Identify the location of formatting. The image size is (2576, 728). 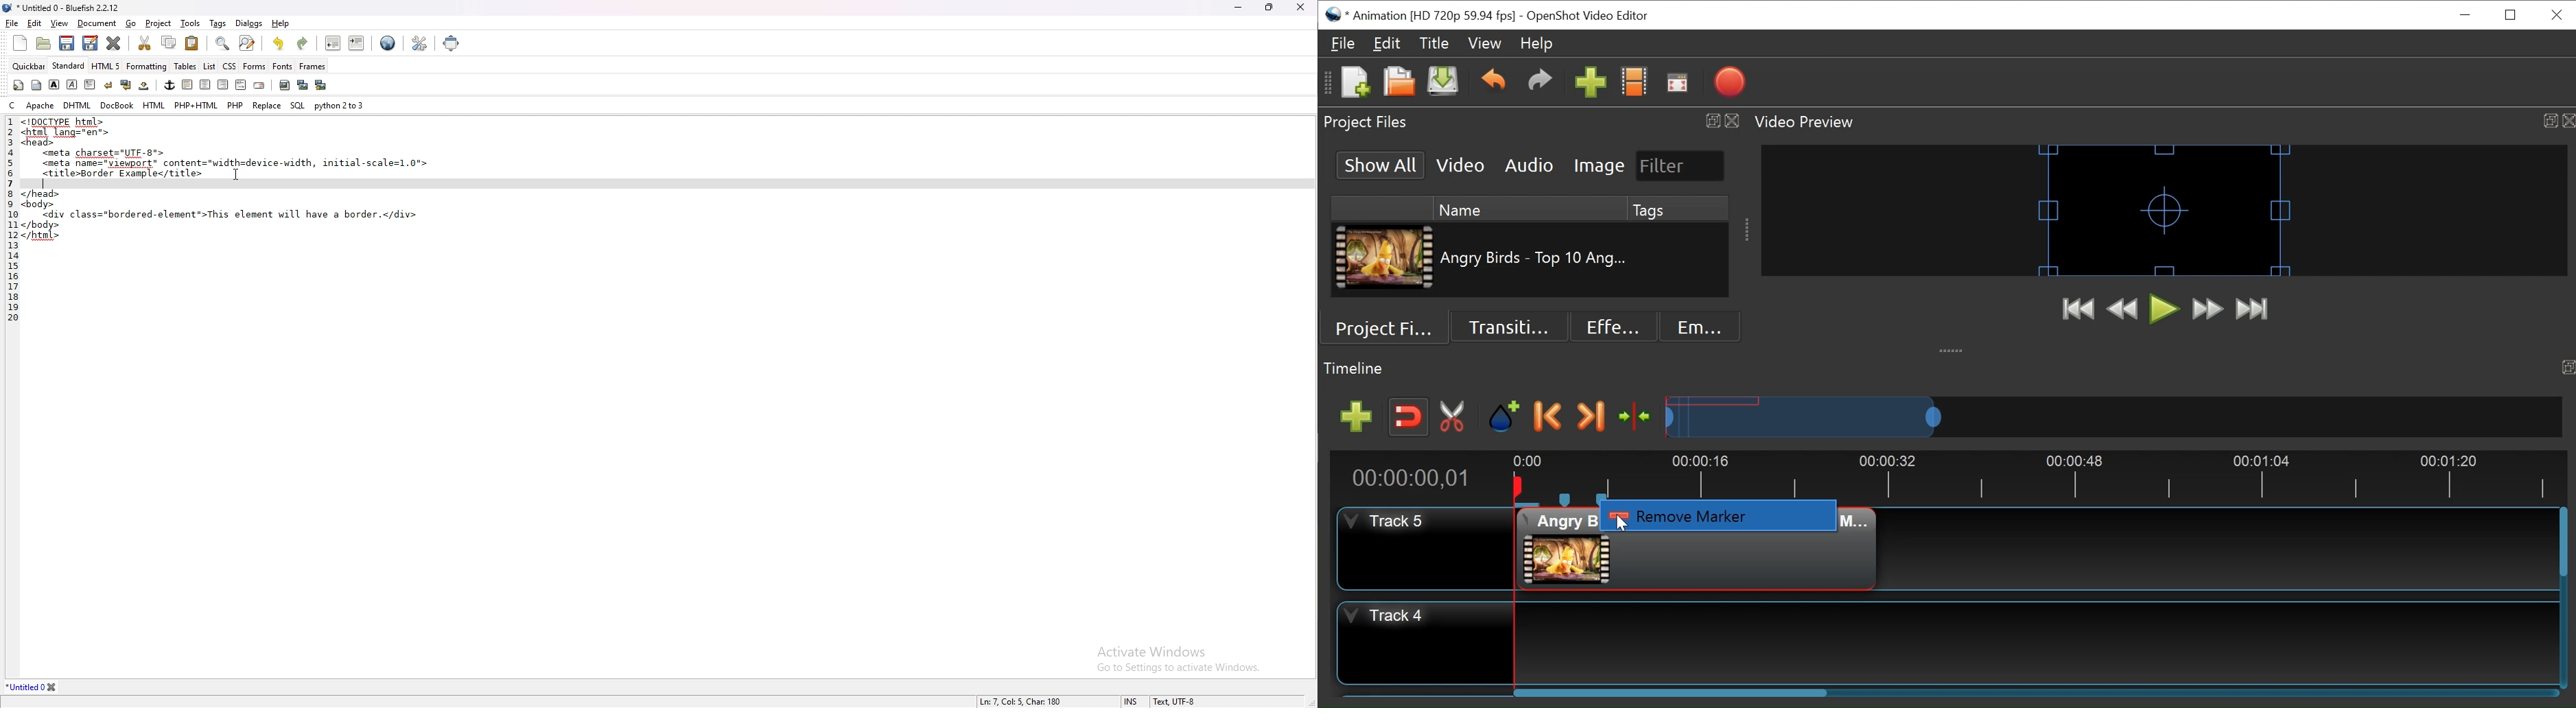
(147, 66).